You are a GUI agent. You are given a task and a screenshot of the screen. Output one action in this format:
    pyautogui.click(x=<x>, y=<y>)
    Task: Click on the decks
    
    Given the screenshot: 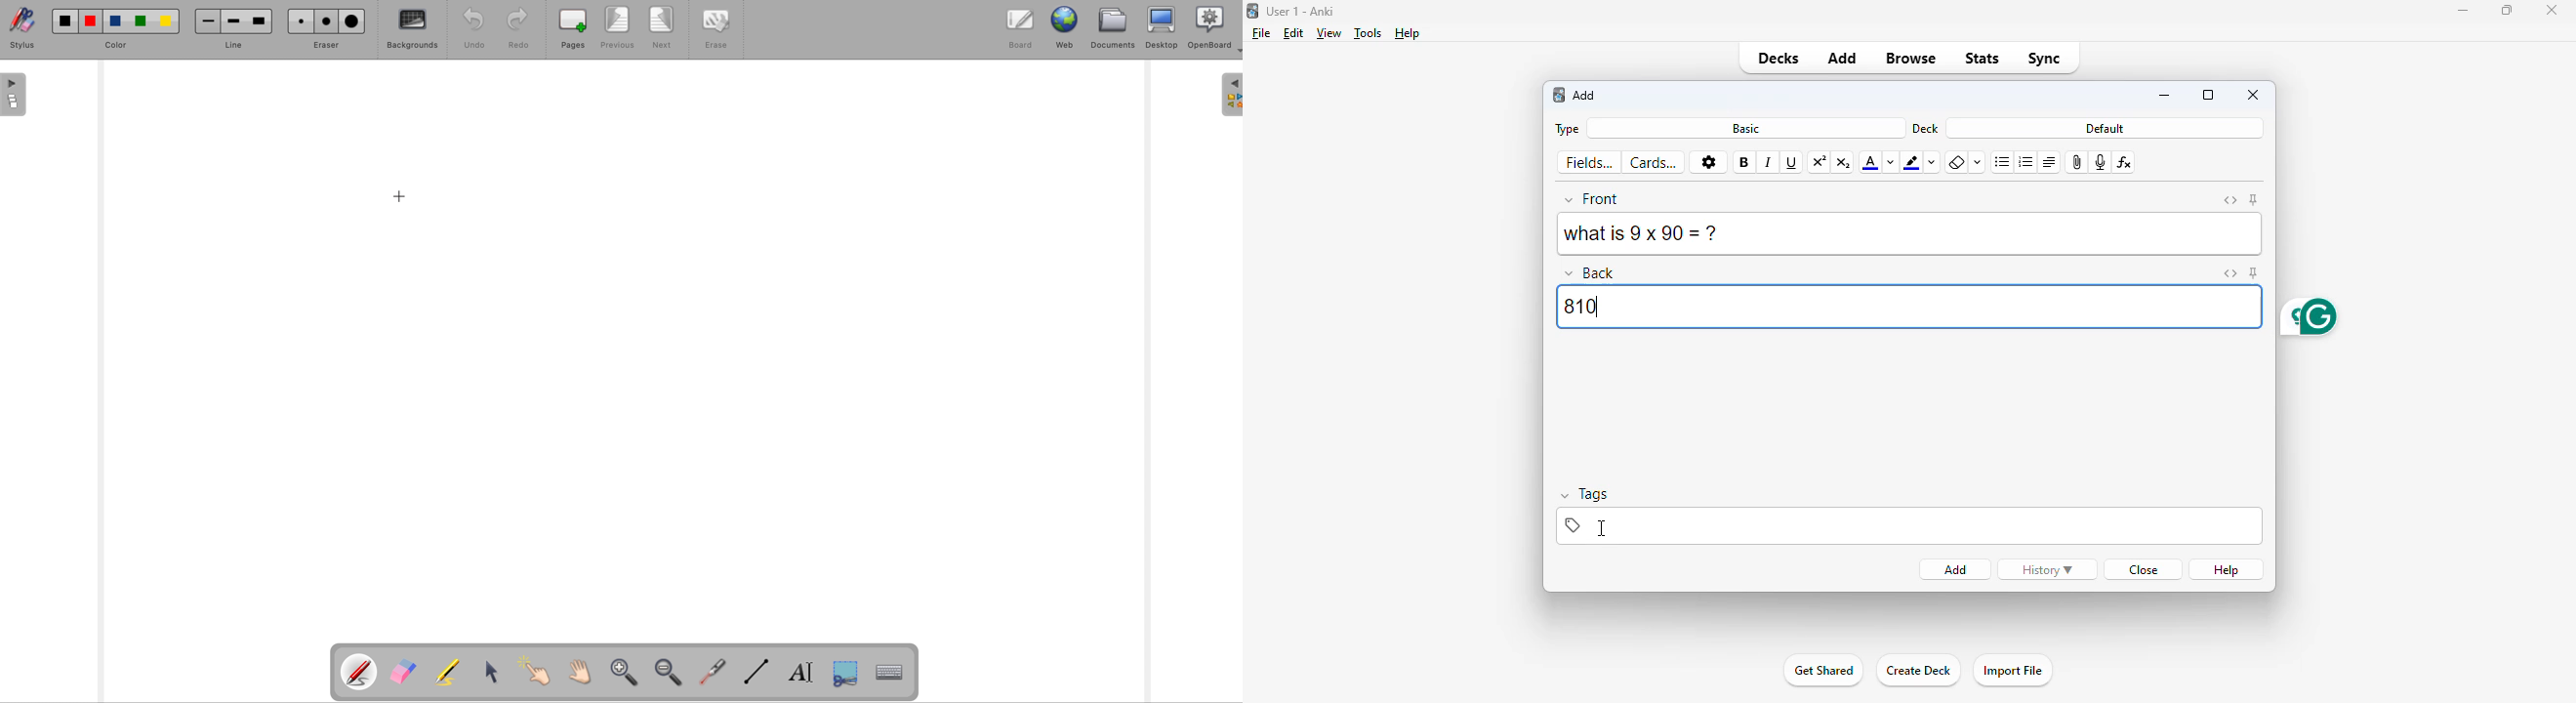 What is the action you would take?
    pyautogui.click(x=1778, y=58)
    